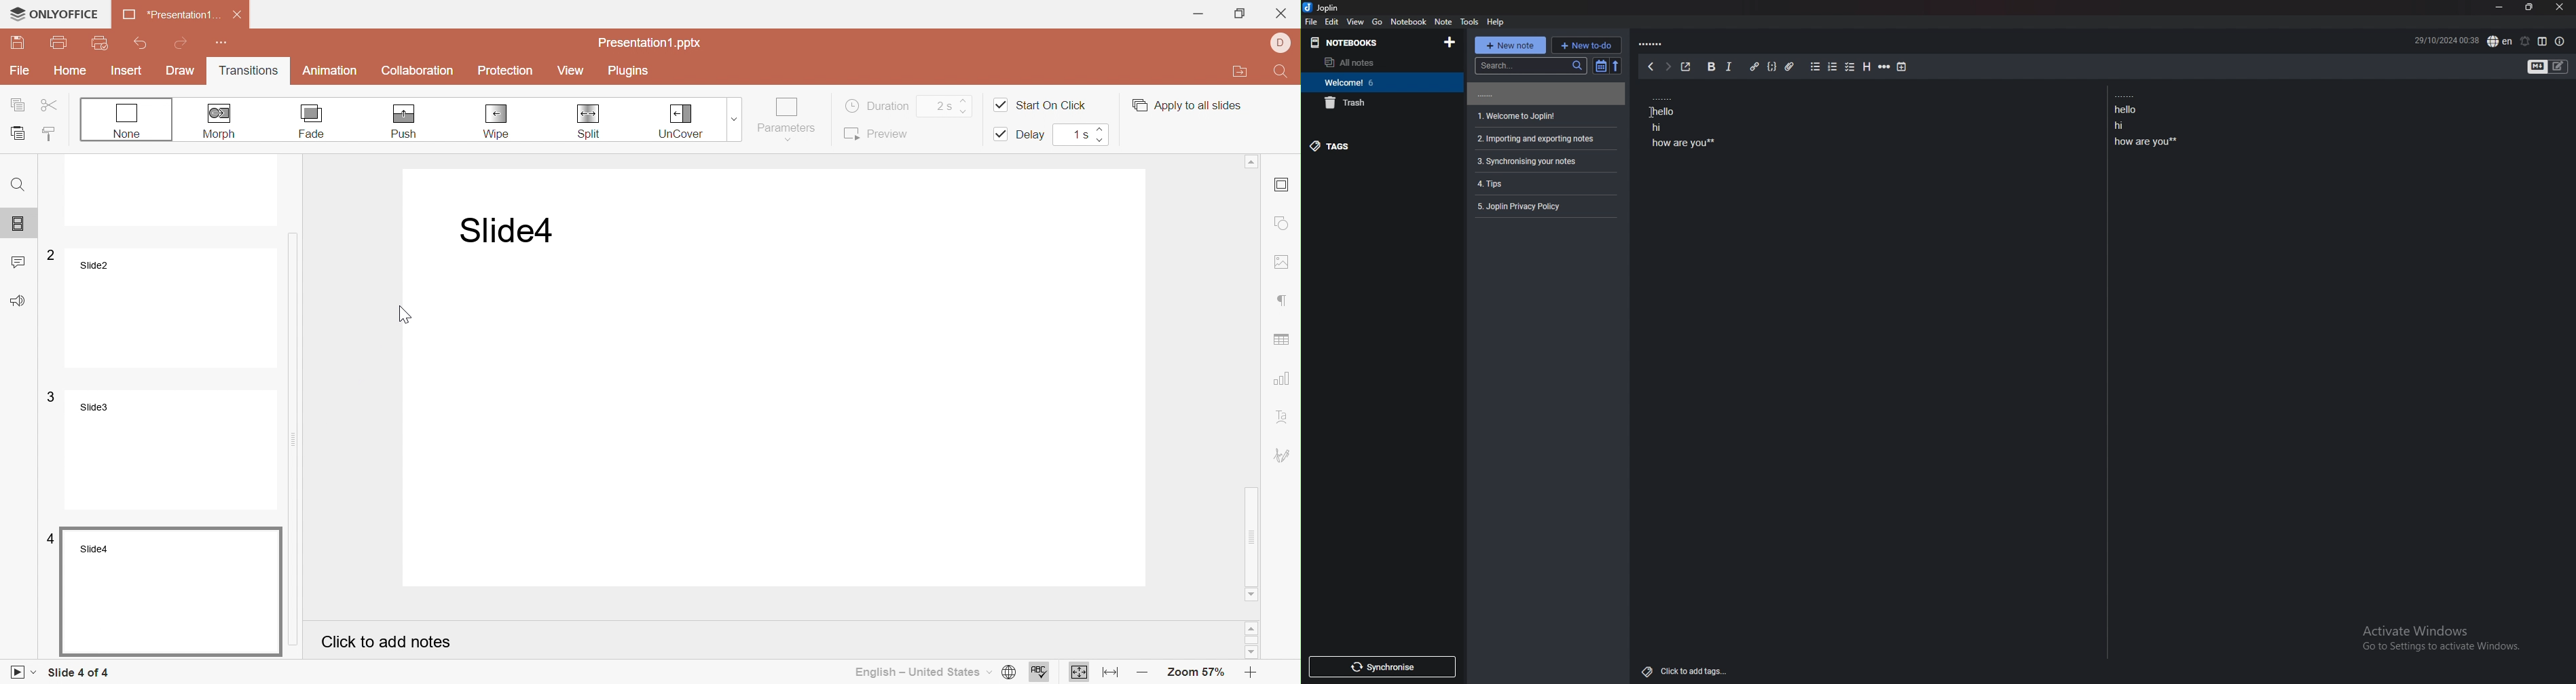 This screenshot has width=2576, height=700. I want to click on close, so click(2561, 7).